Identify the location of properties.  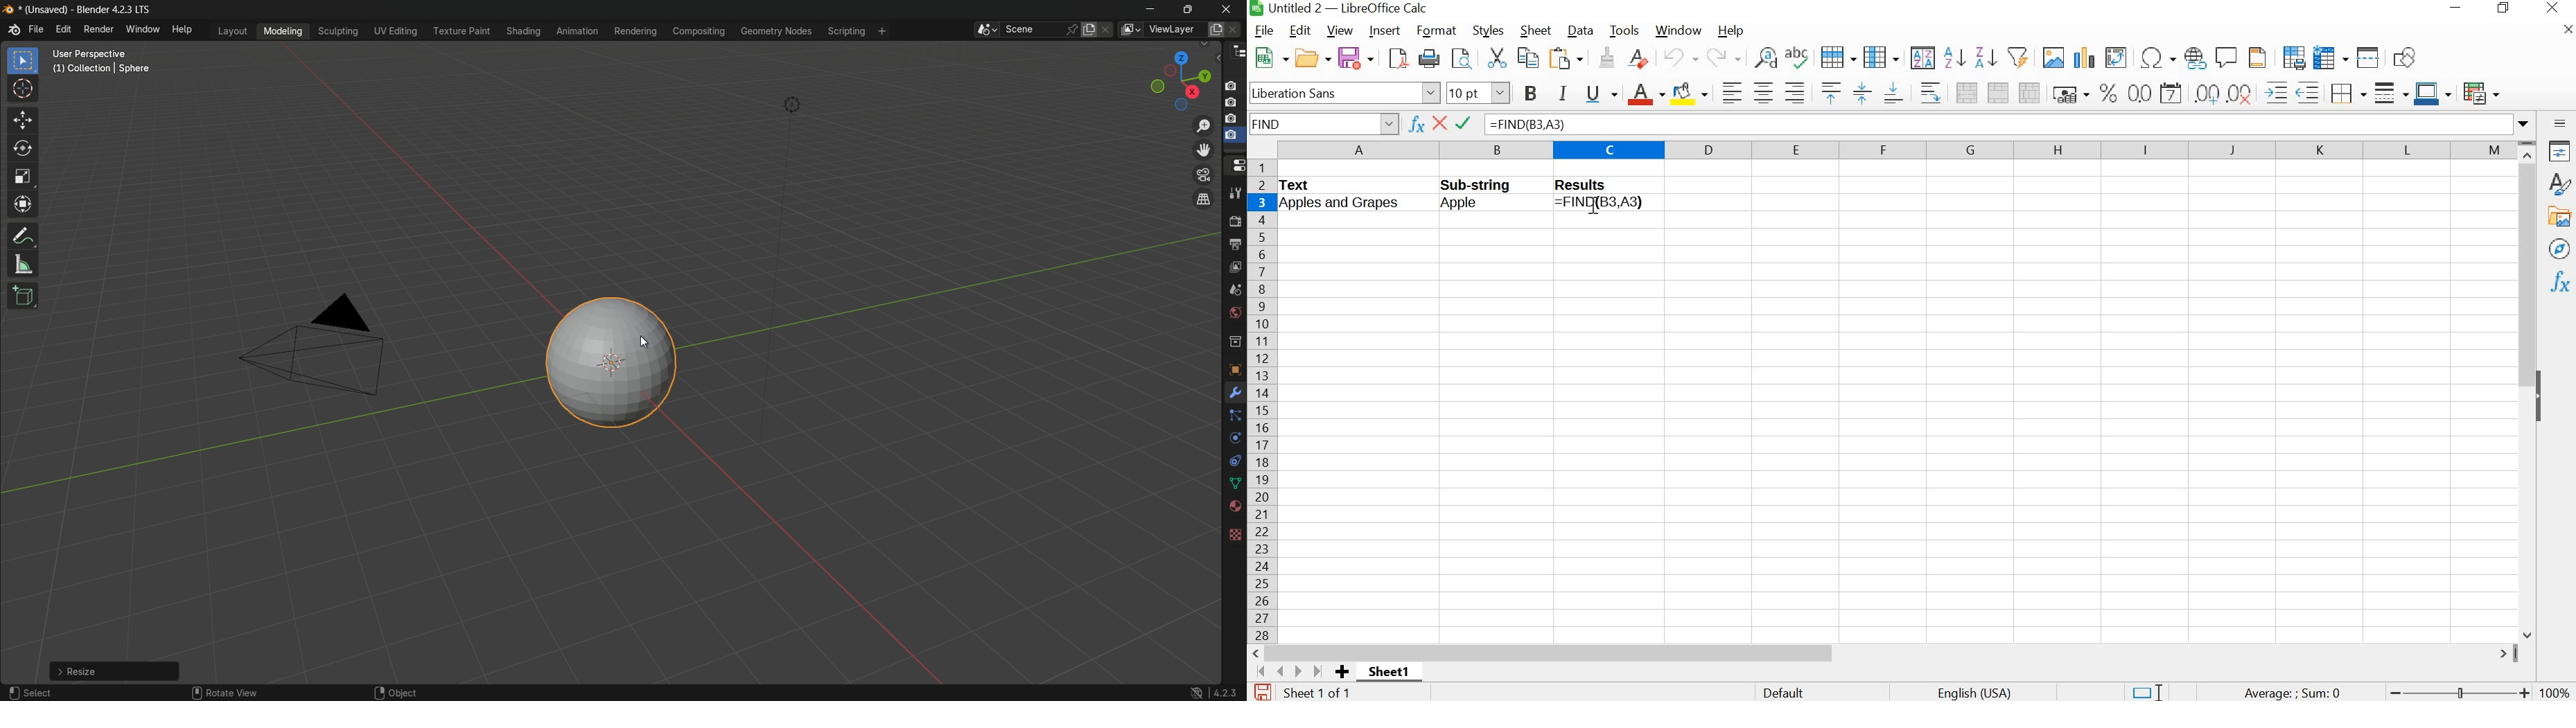
(2558, 150).